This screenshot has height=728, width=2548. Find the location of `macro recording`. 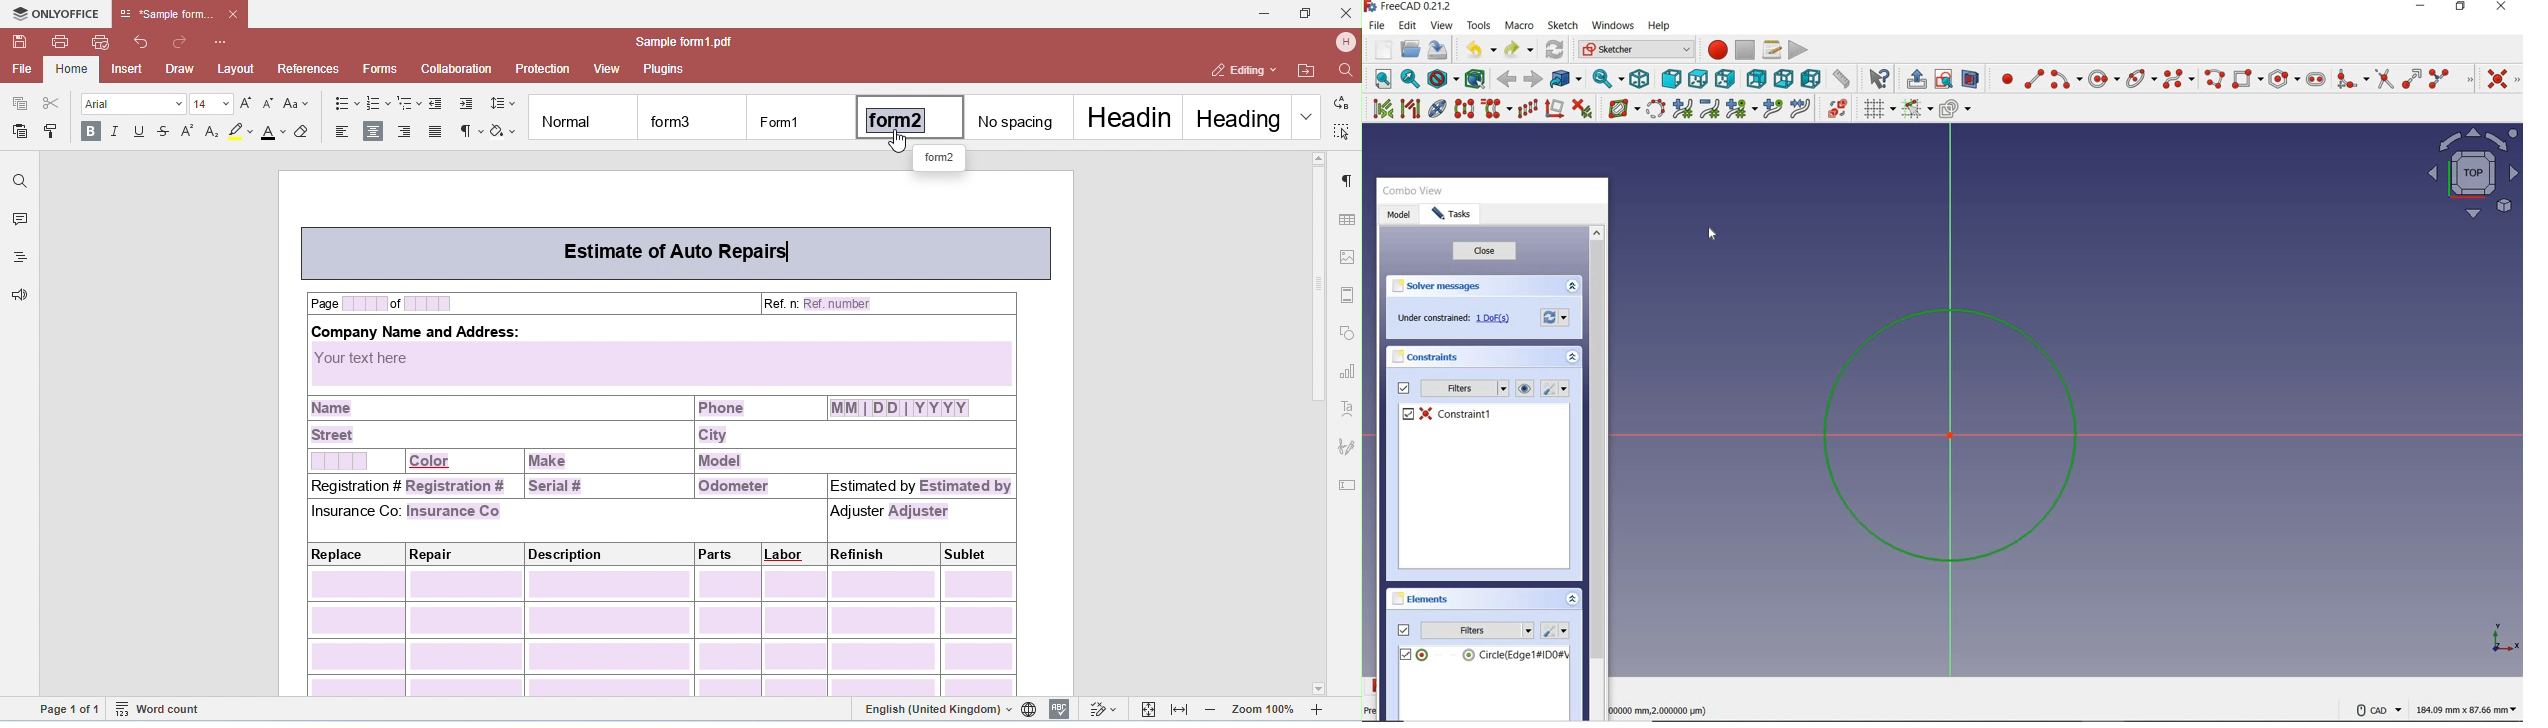

macro recording is located at coordinates (1716, 49).